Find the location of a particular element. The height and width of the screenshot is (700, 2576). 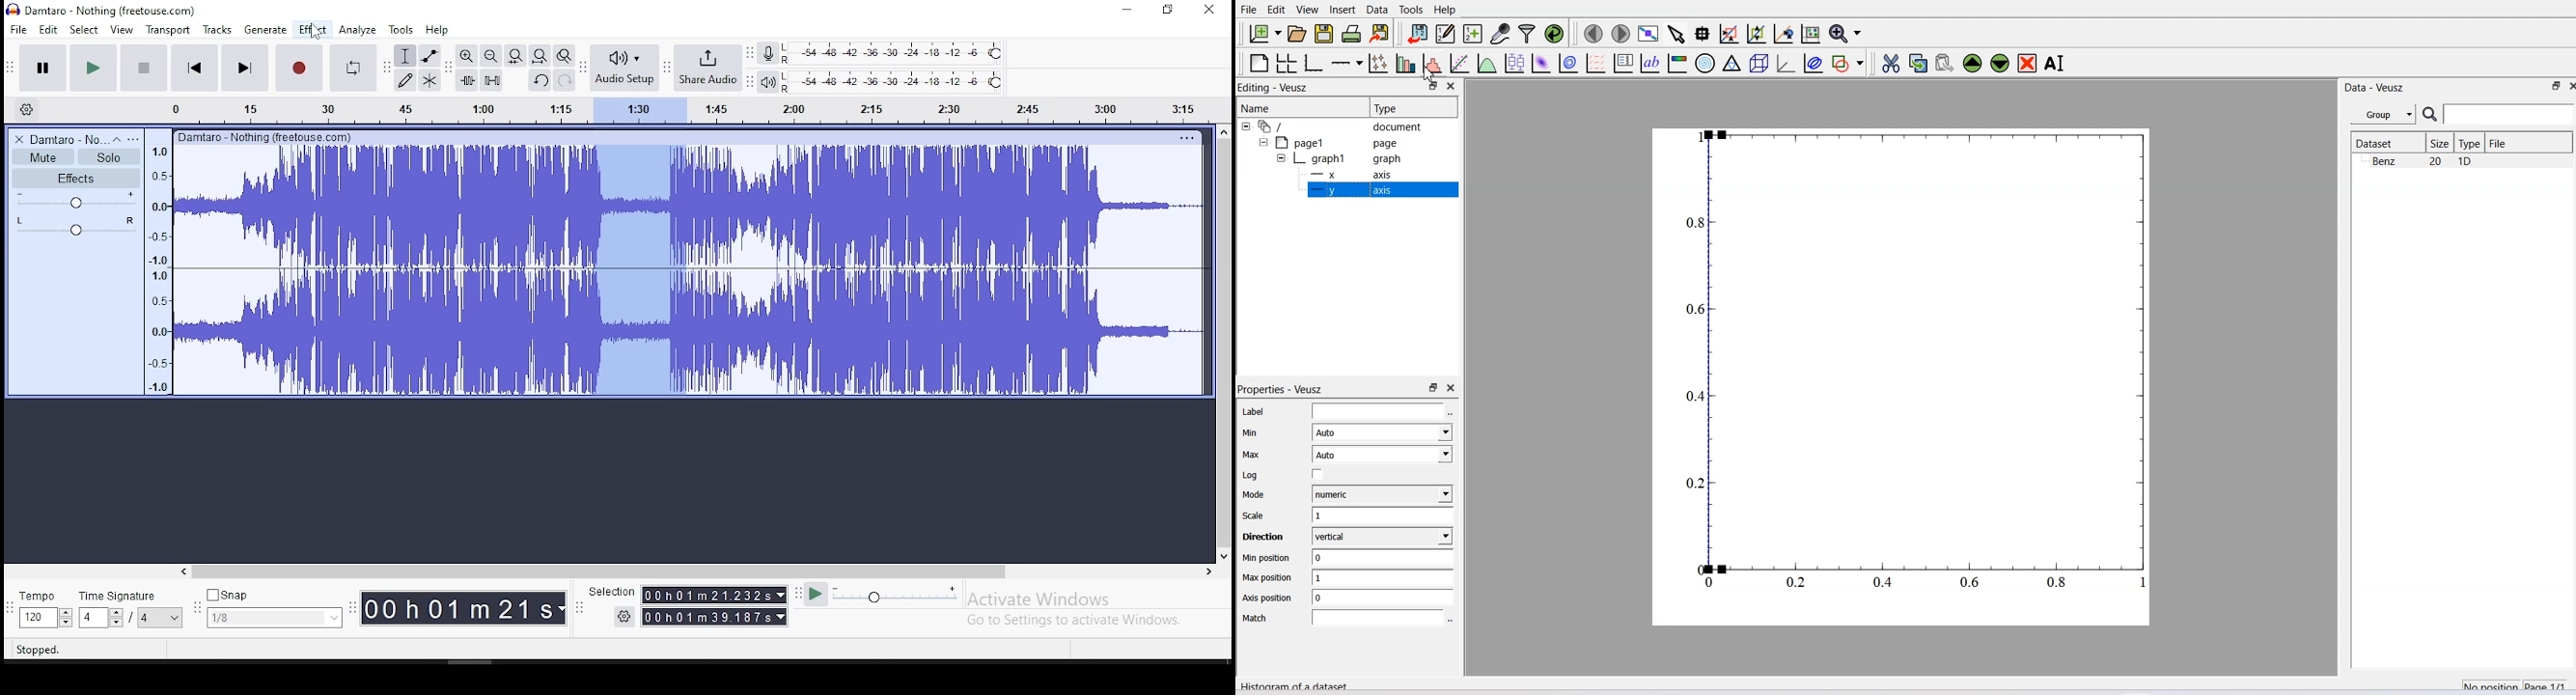

 is located at coordinates (159, 269).